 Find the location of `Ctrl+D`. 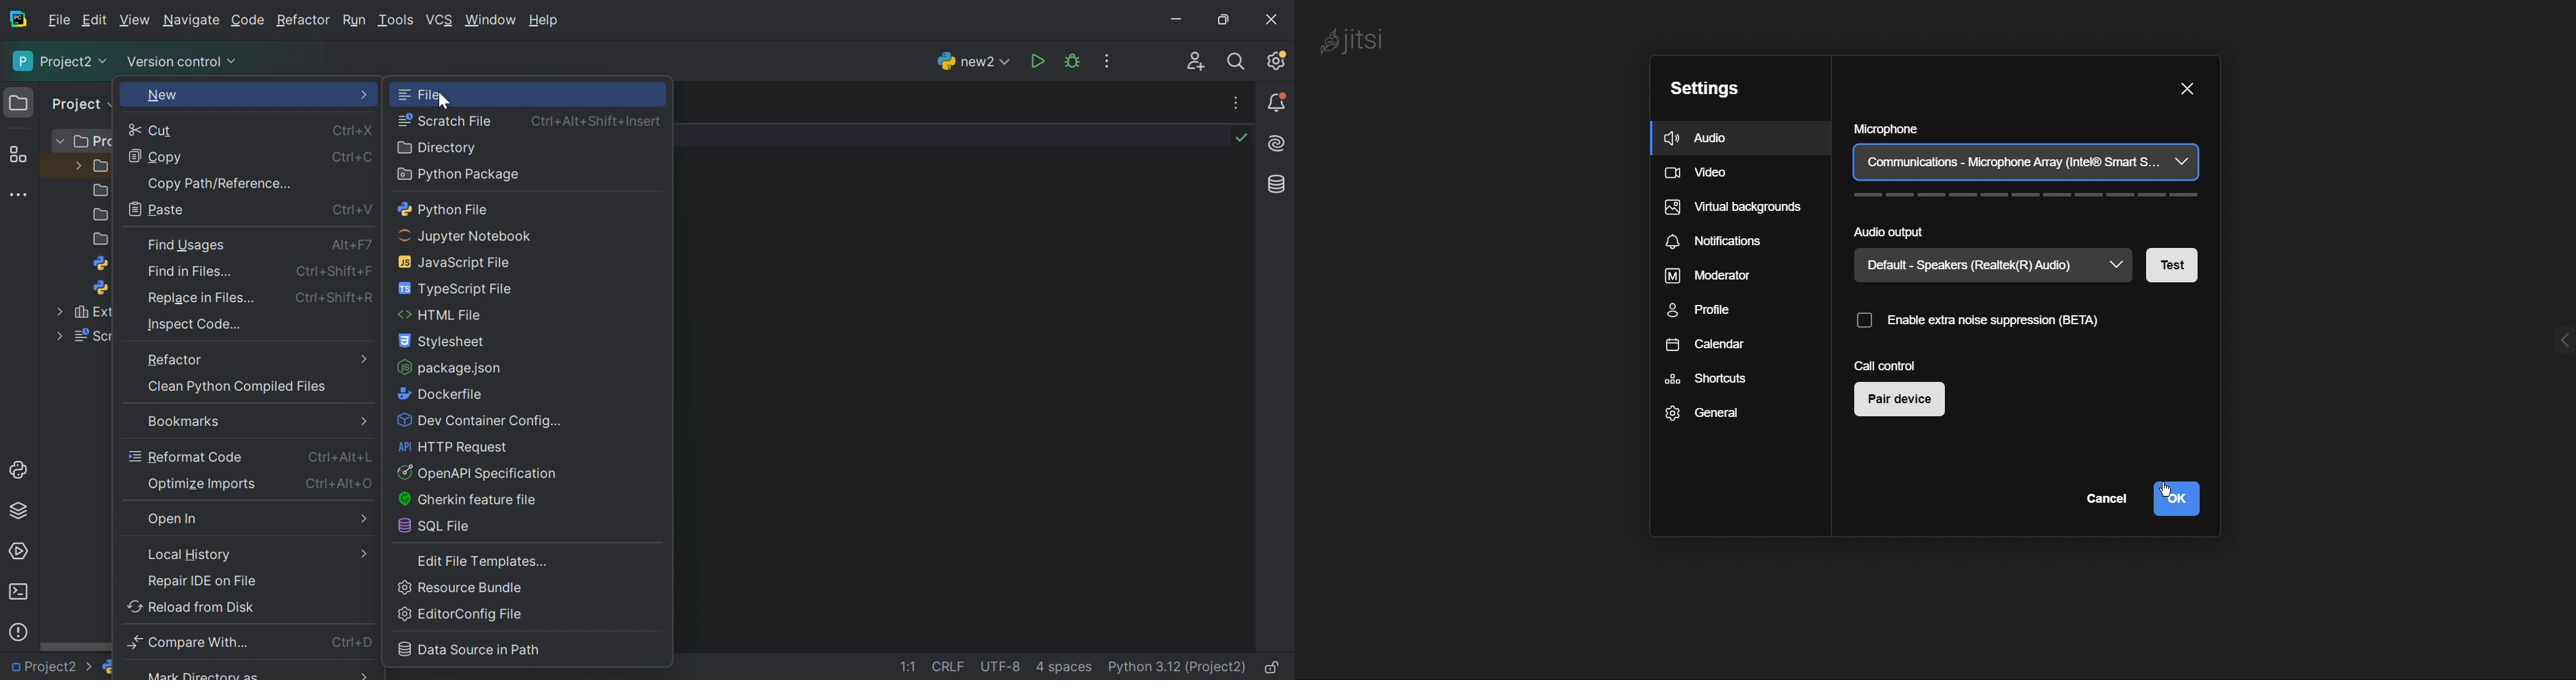

Ctrl+D is located at coordinates (354, 643).